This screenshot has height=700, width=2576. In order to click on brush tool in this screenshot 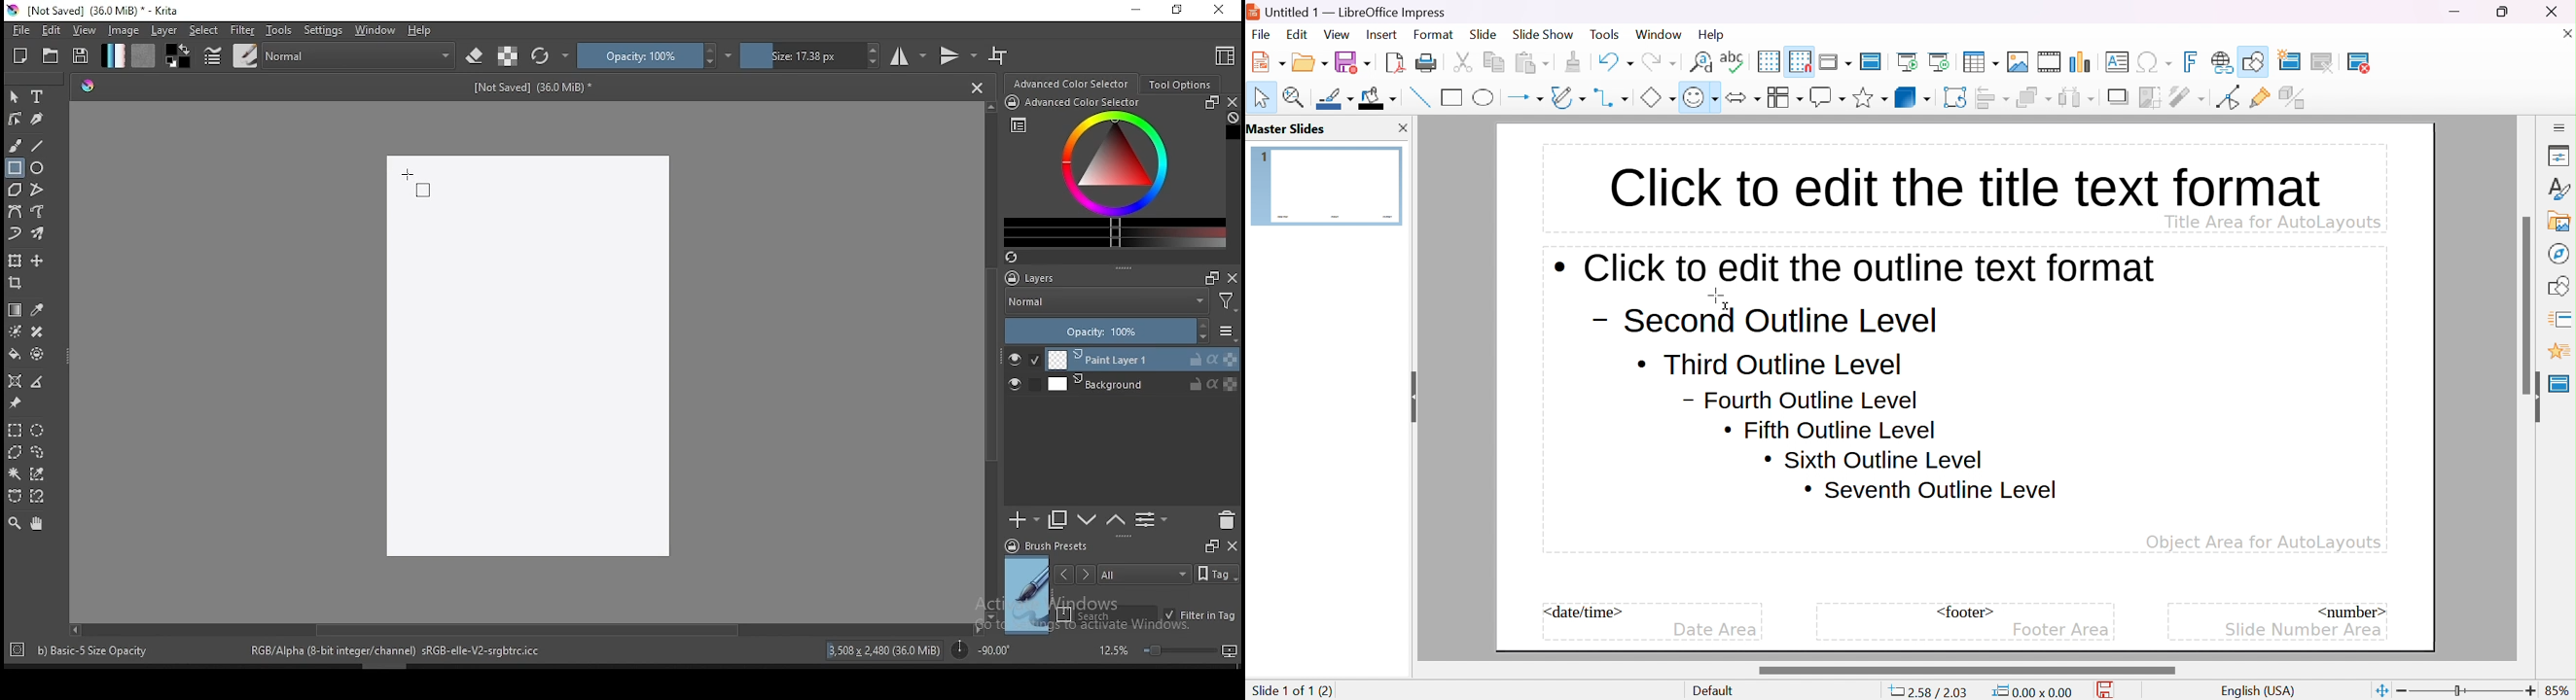, I will do `click(17, 145)`.